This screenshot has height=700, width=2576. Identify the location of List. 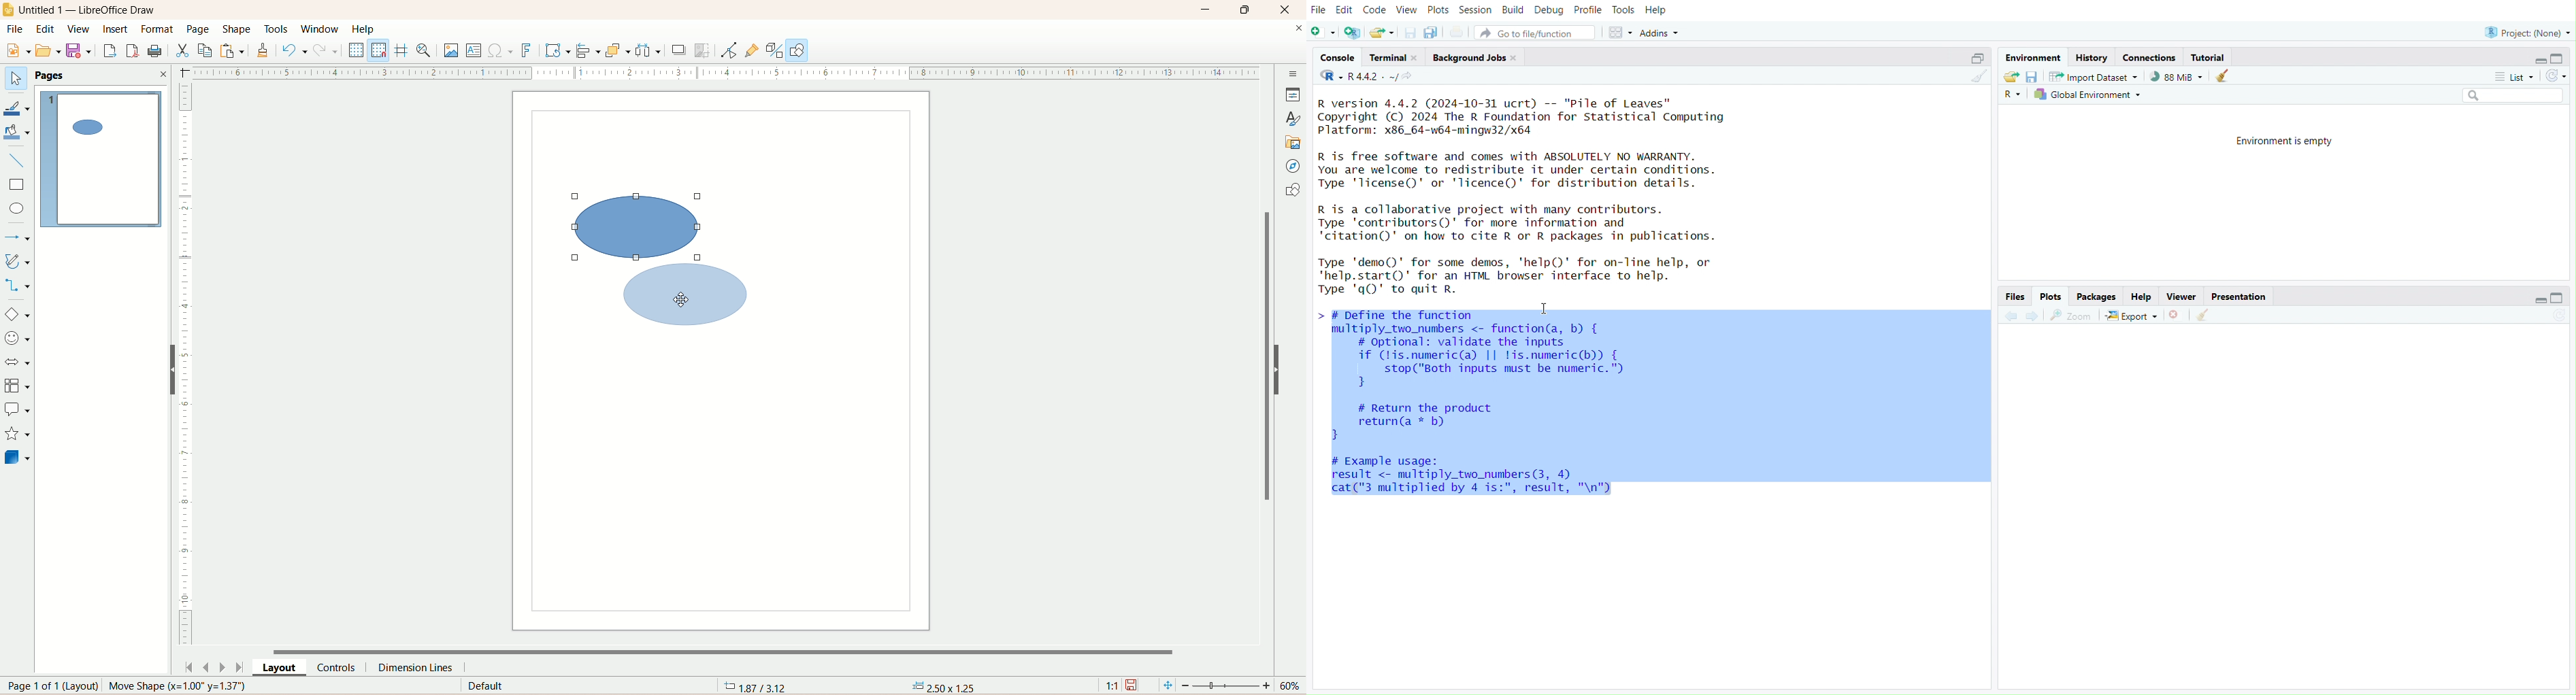
(2516, 77).